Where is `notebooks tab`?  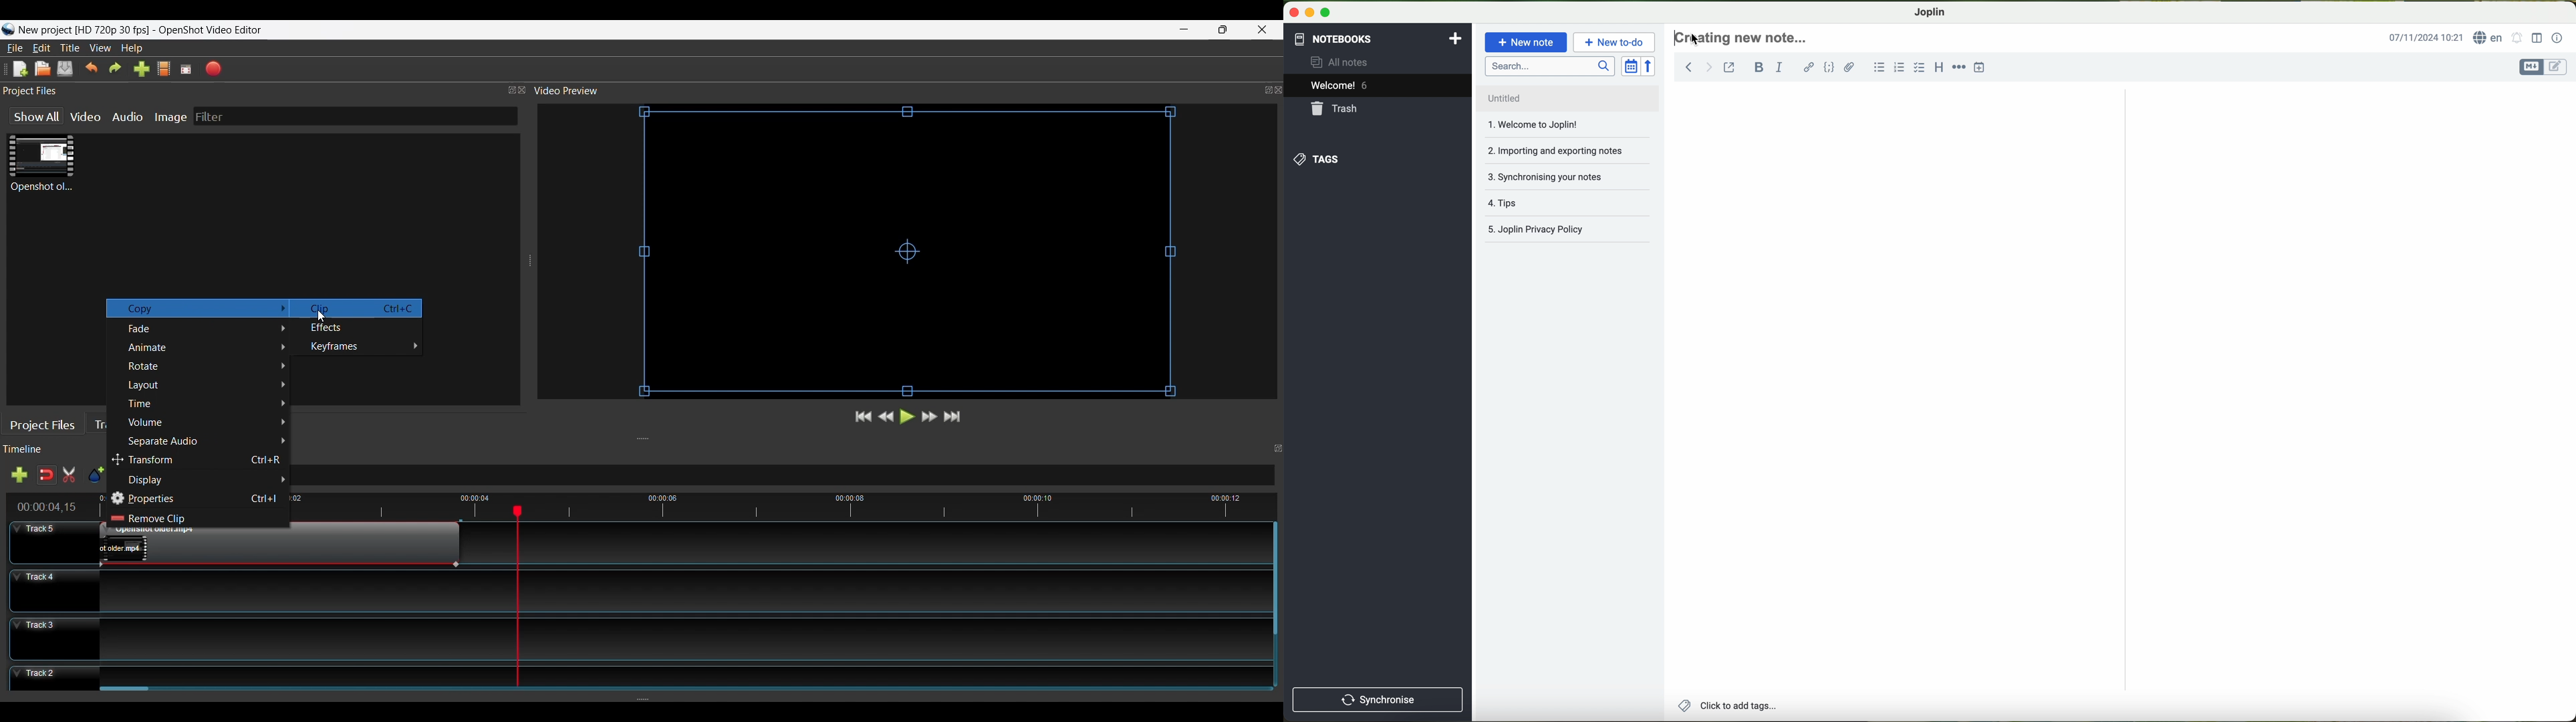
notebooks tab is located at coordinates (1380, 39).